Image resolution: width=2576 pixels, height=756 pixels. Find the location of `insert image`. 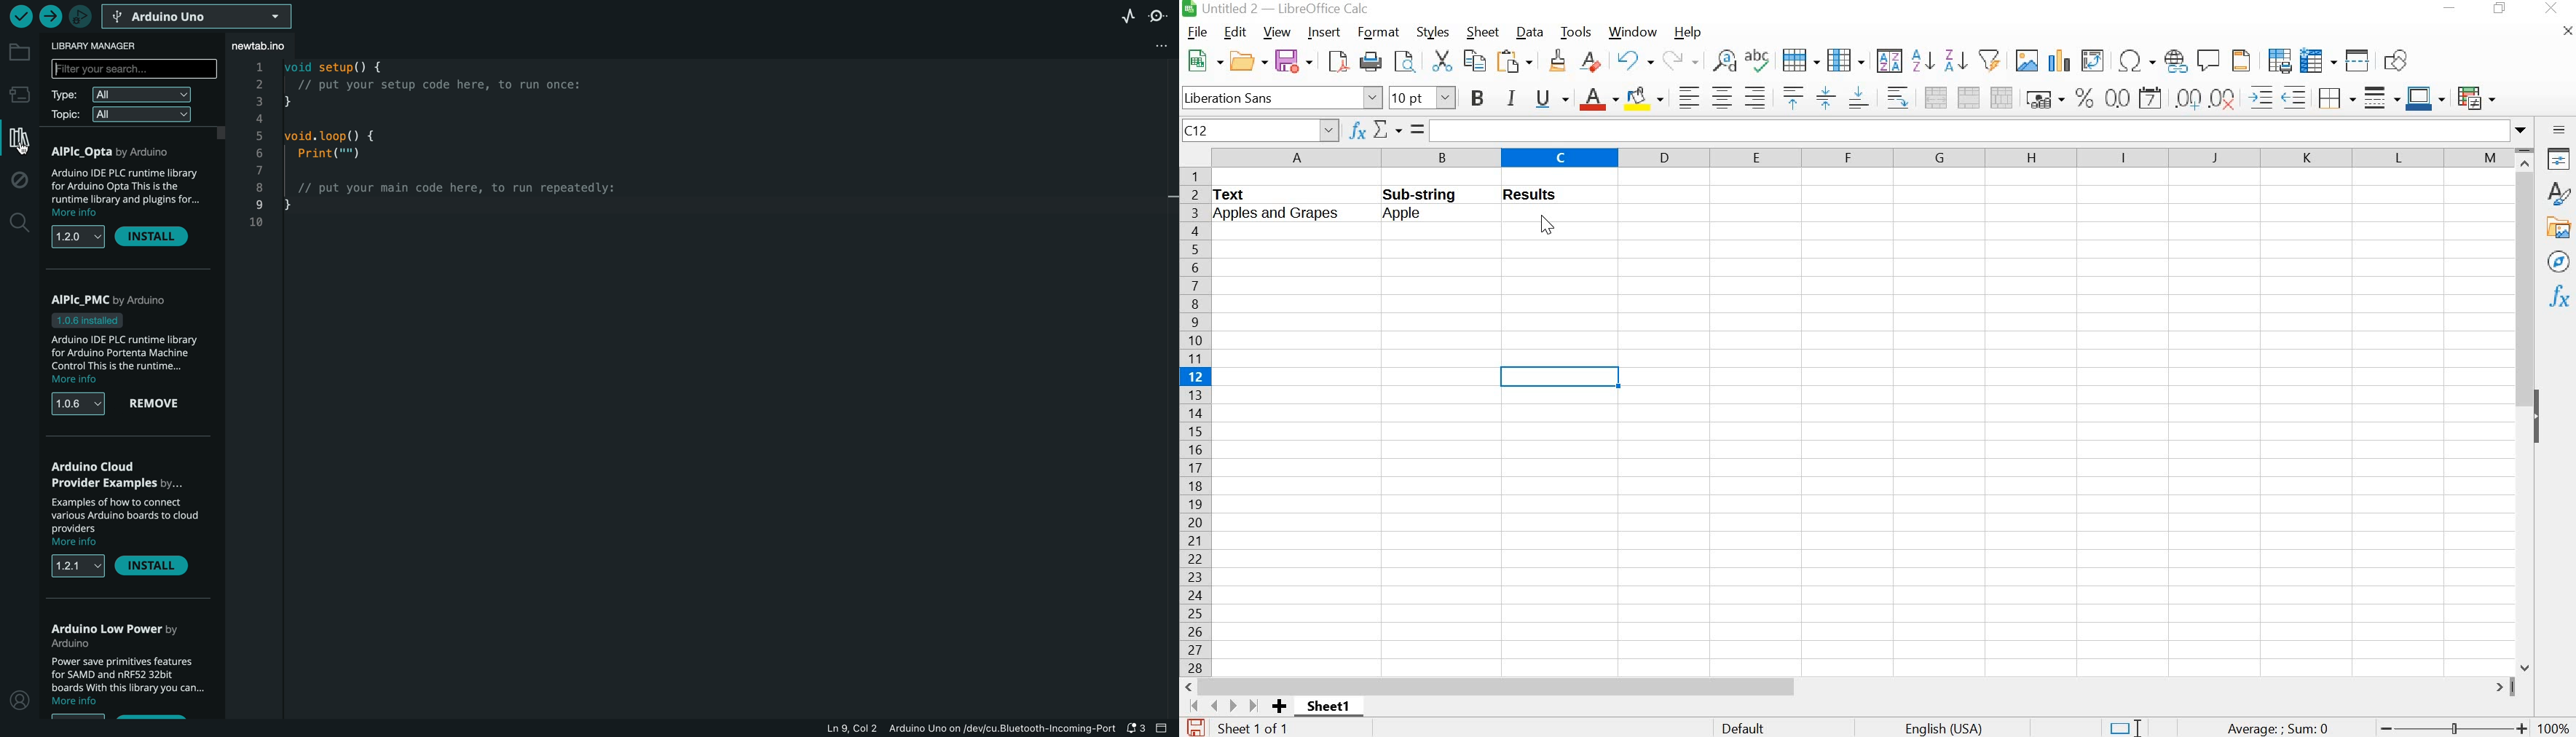

insert image is located at coordinates (2026, 60).